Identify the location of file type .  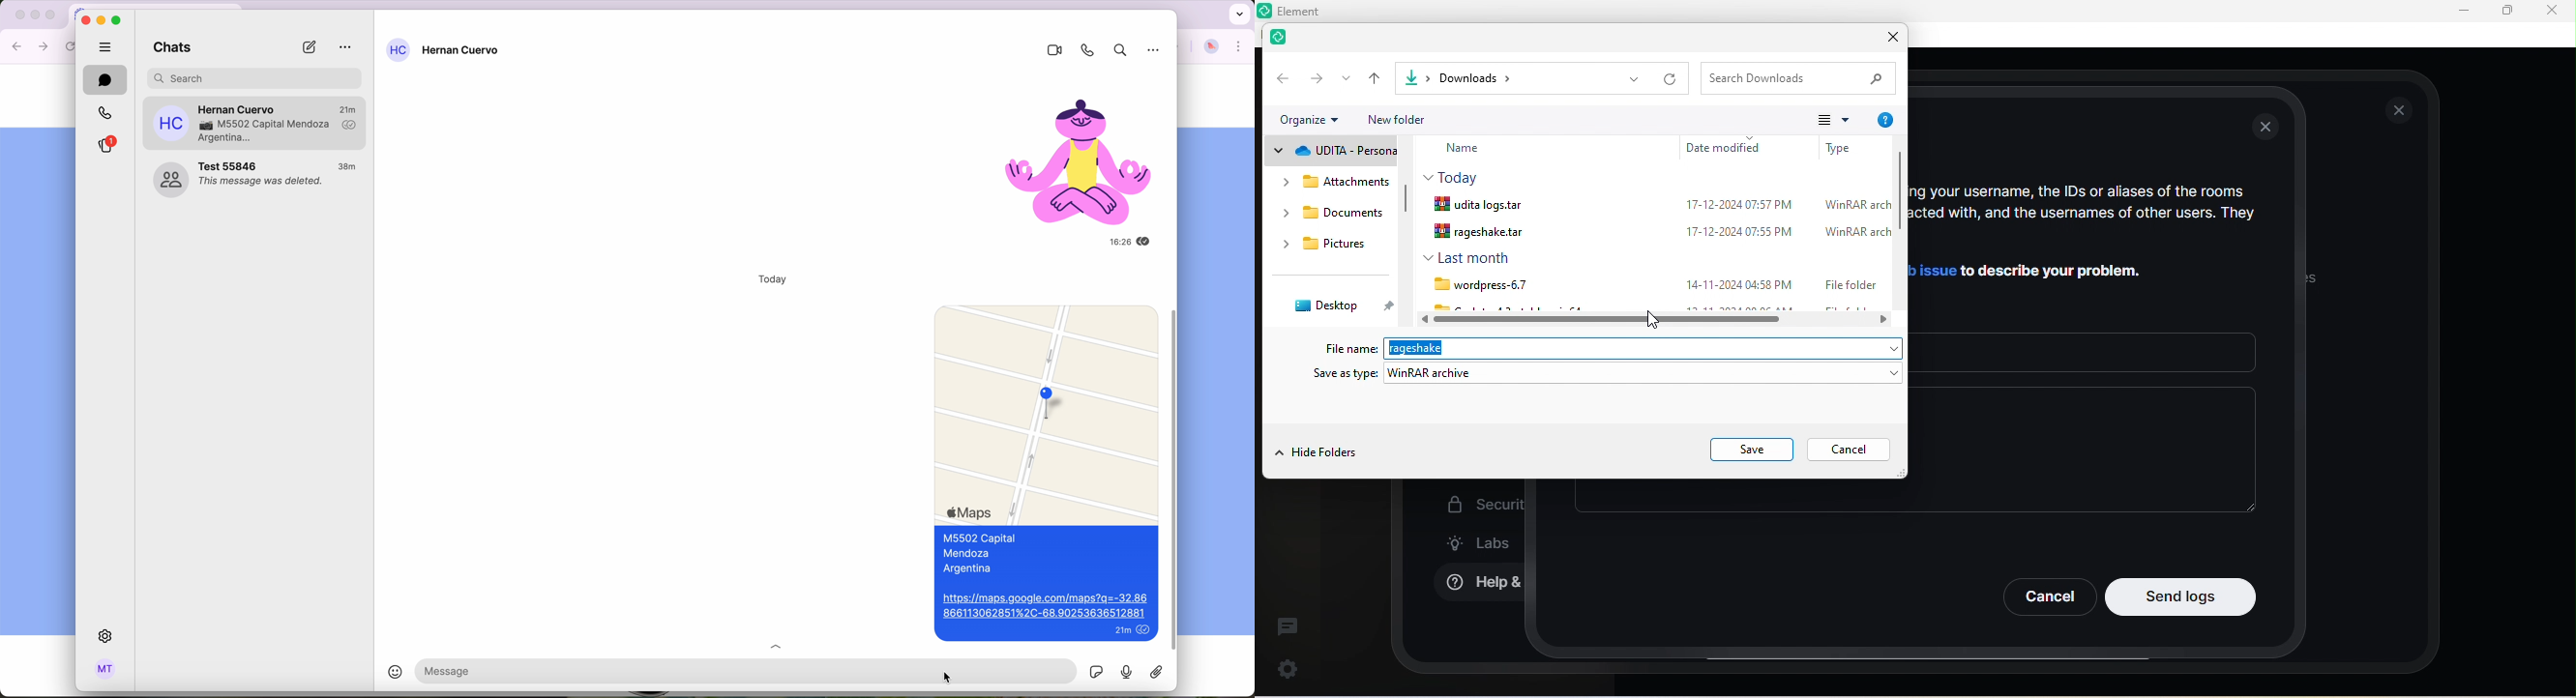
(1840, 146).